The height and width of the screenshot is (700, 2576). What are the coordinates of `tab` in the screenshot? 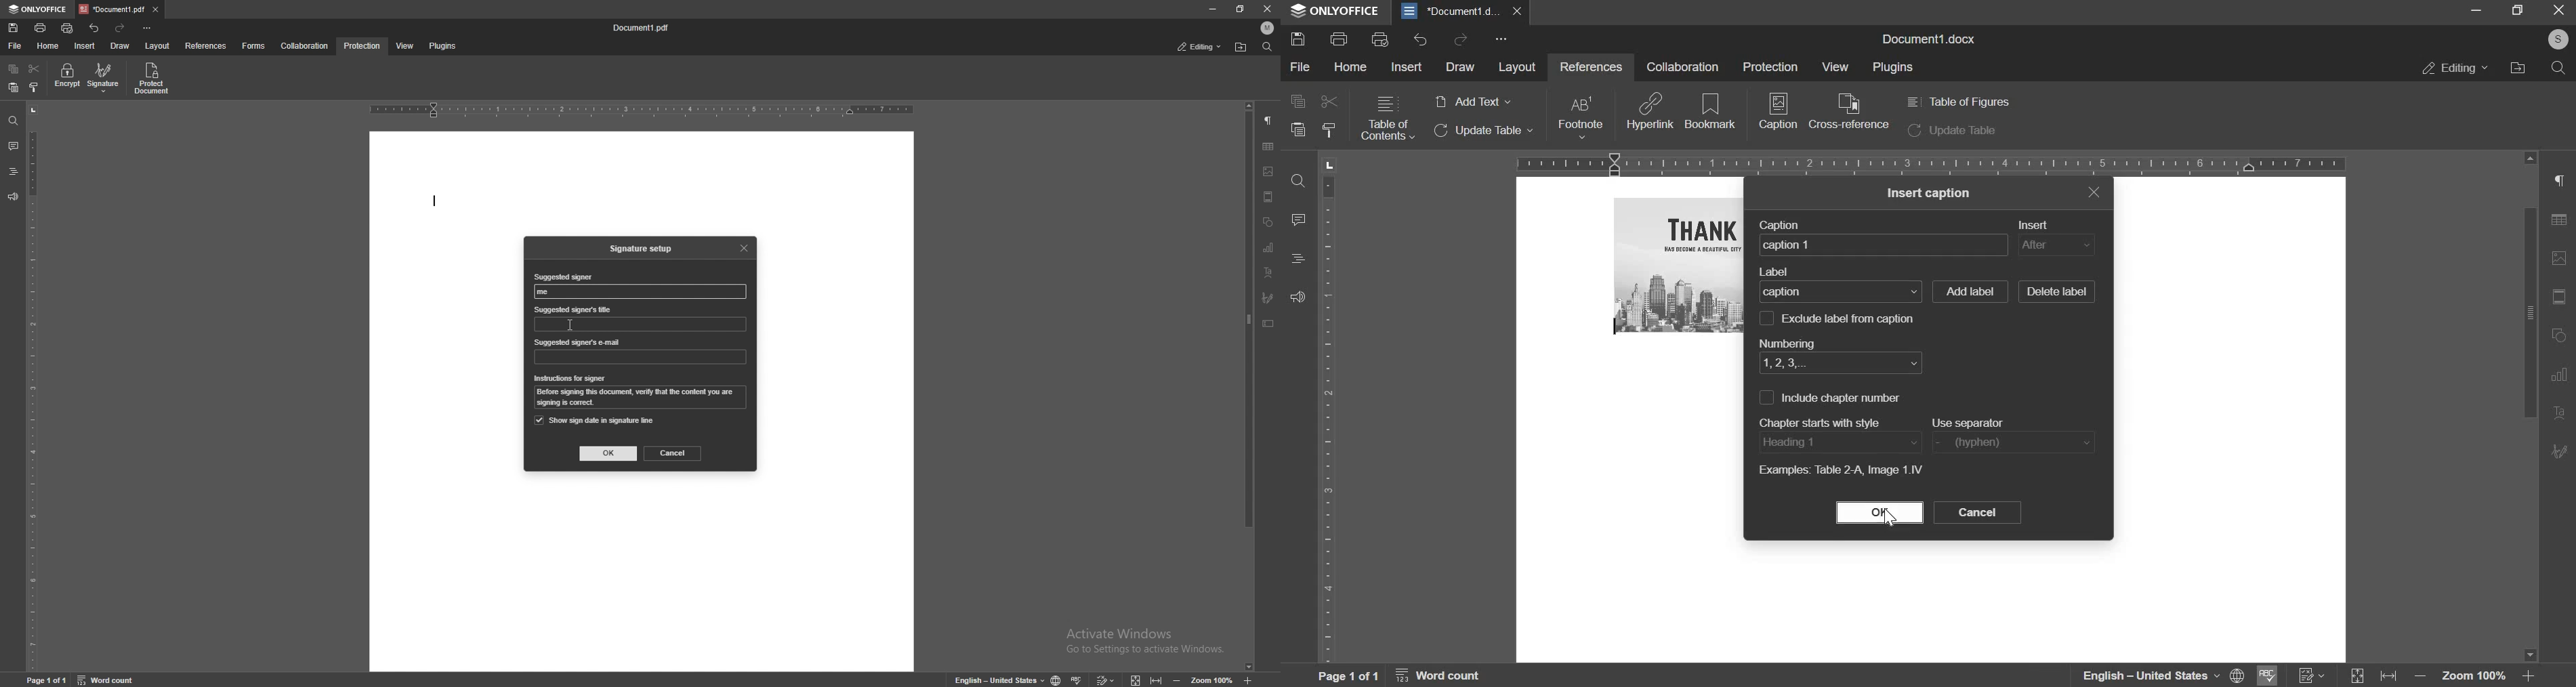 It's located at (111, 9).